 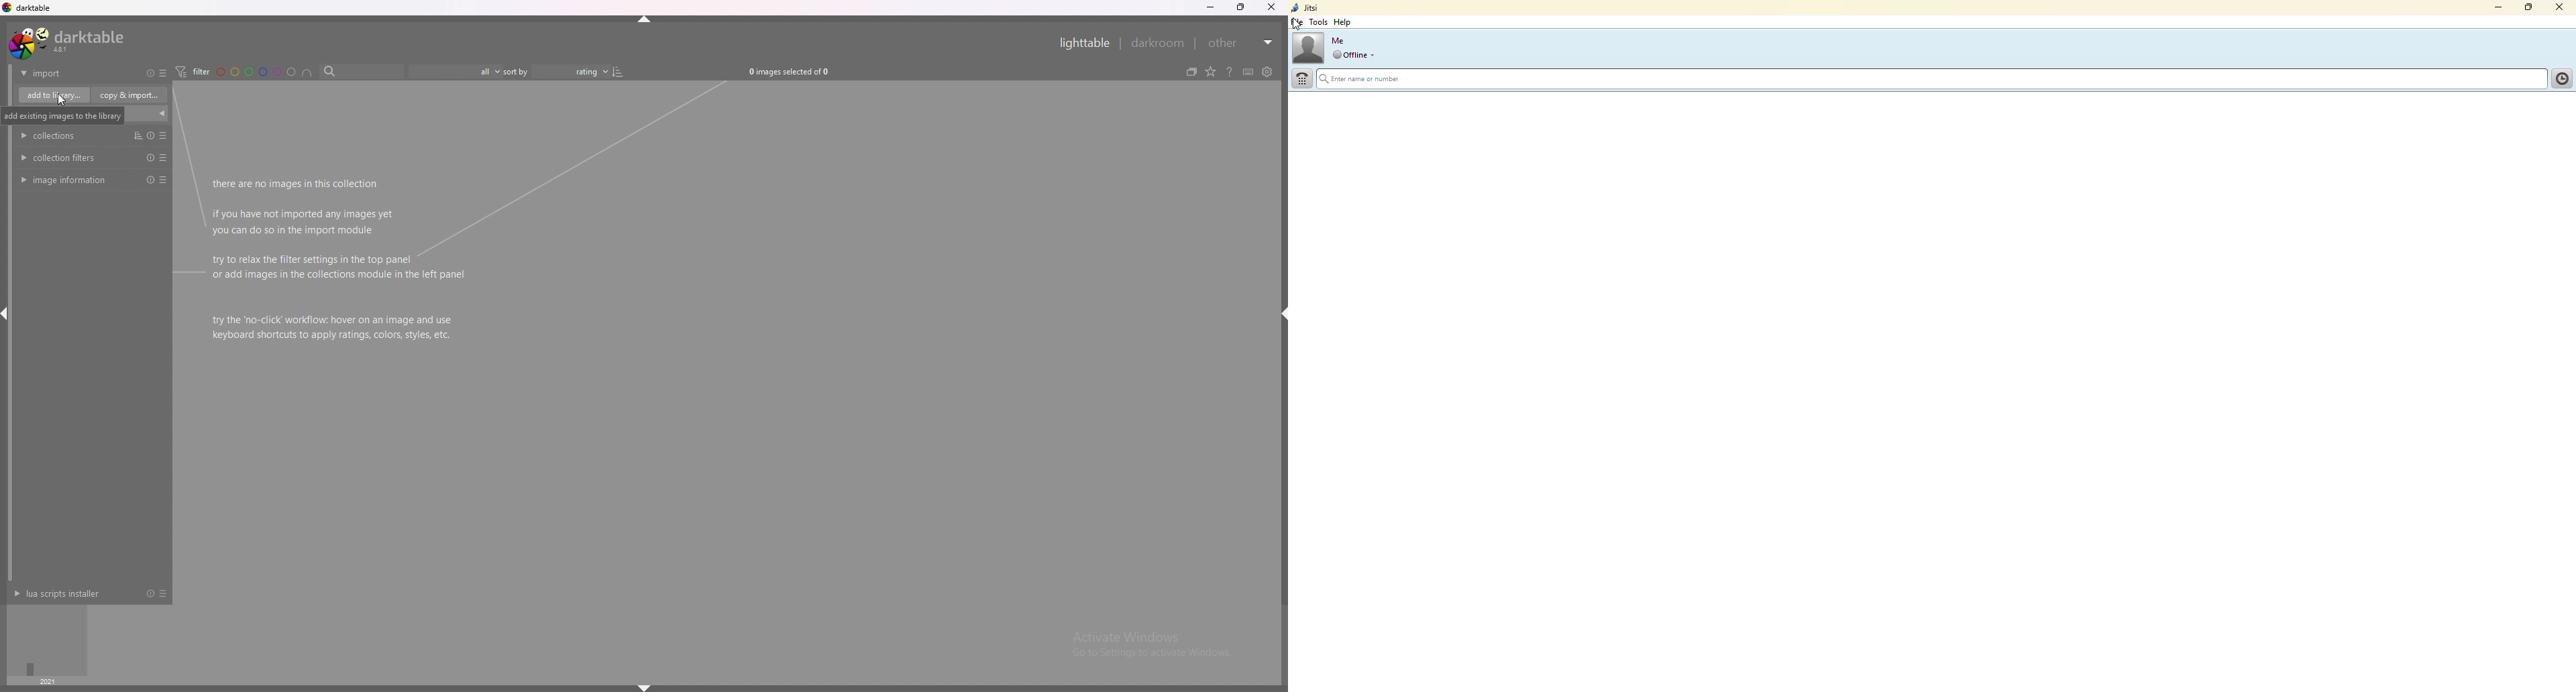 What do you see at coordinates (1159, 42) in the screenshot?
I see `darkroom` at bounding box center [1159, 42].